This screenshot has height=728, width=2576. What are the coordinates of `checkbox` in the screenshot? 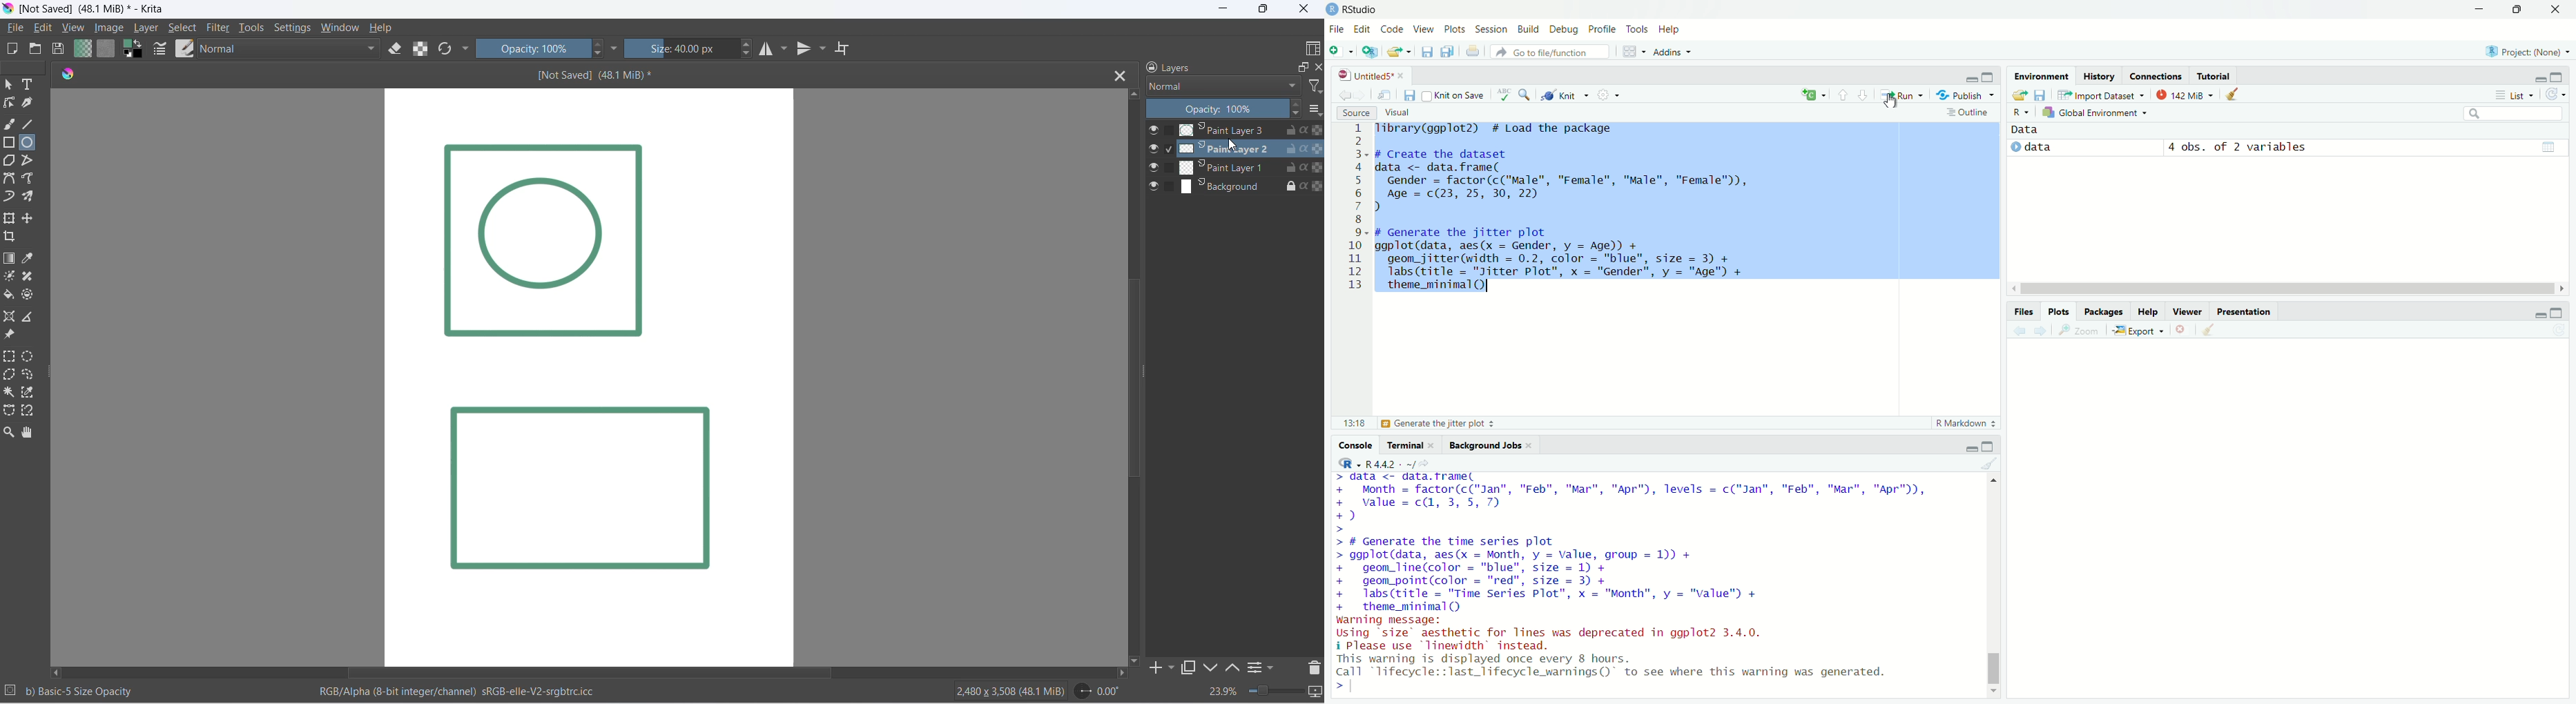 It's located at (1171, 130).